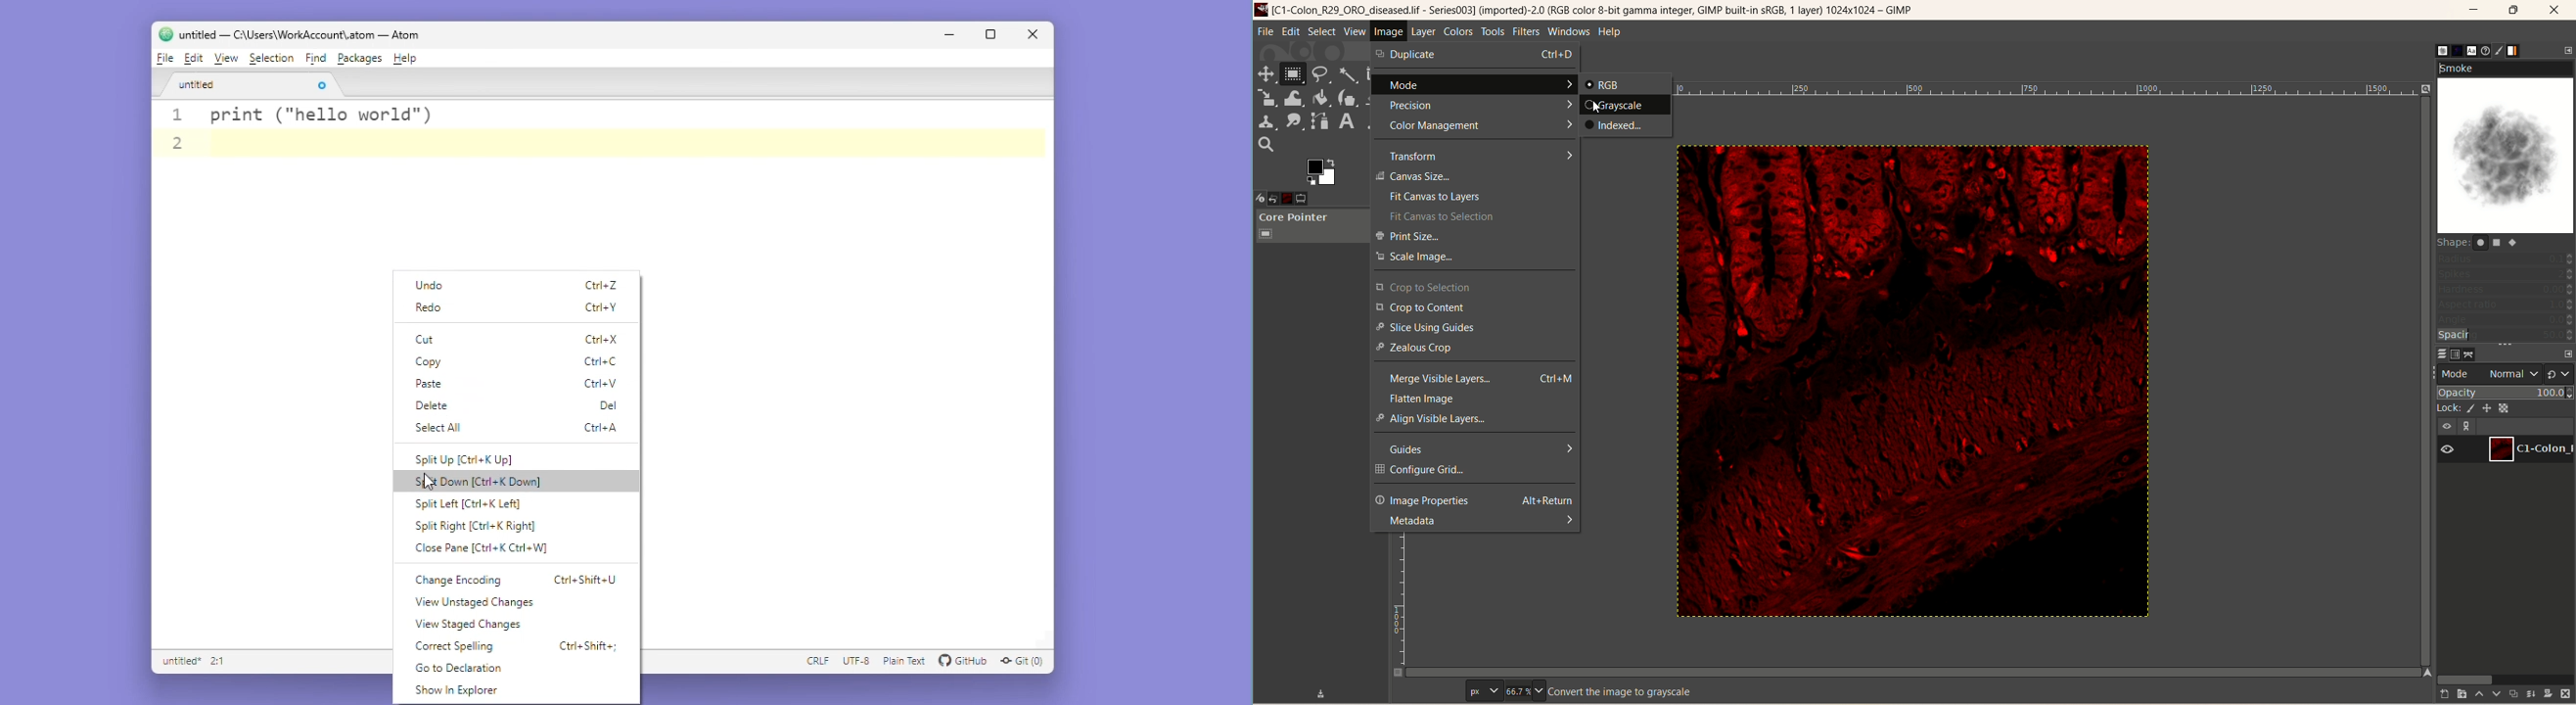  I want to click on canvas size, so click(1474, 177).